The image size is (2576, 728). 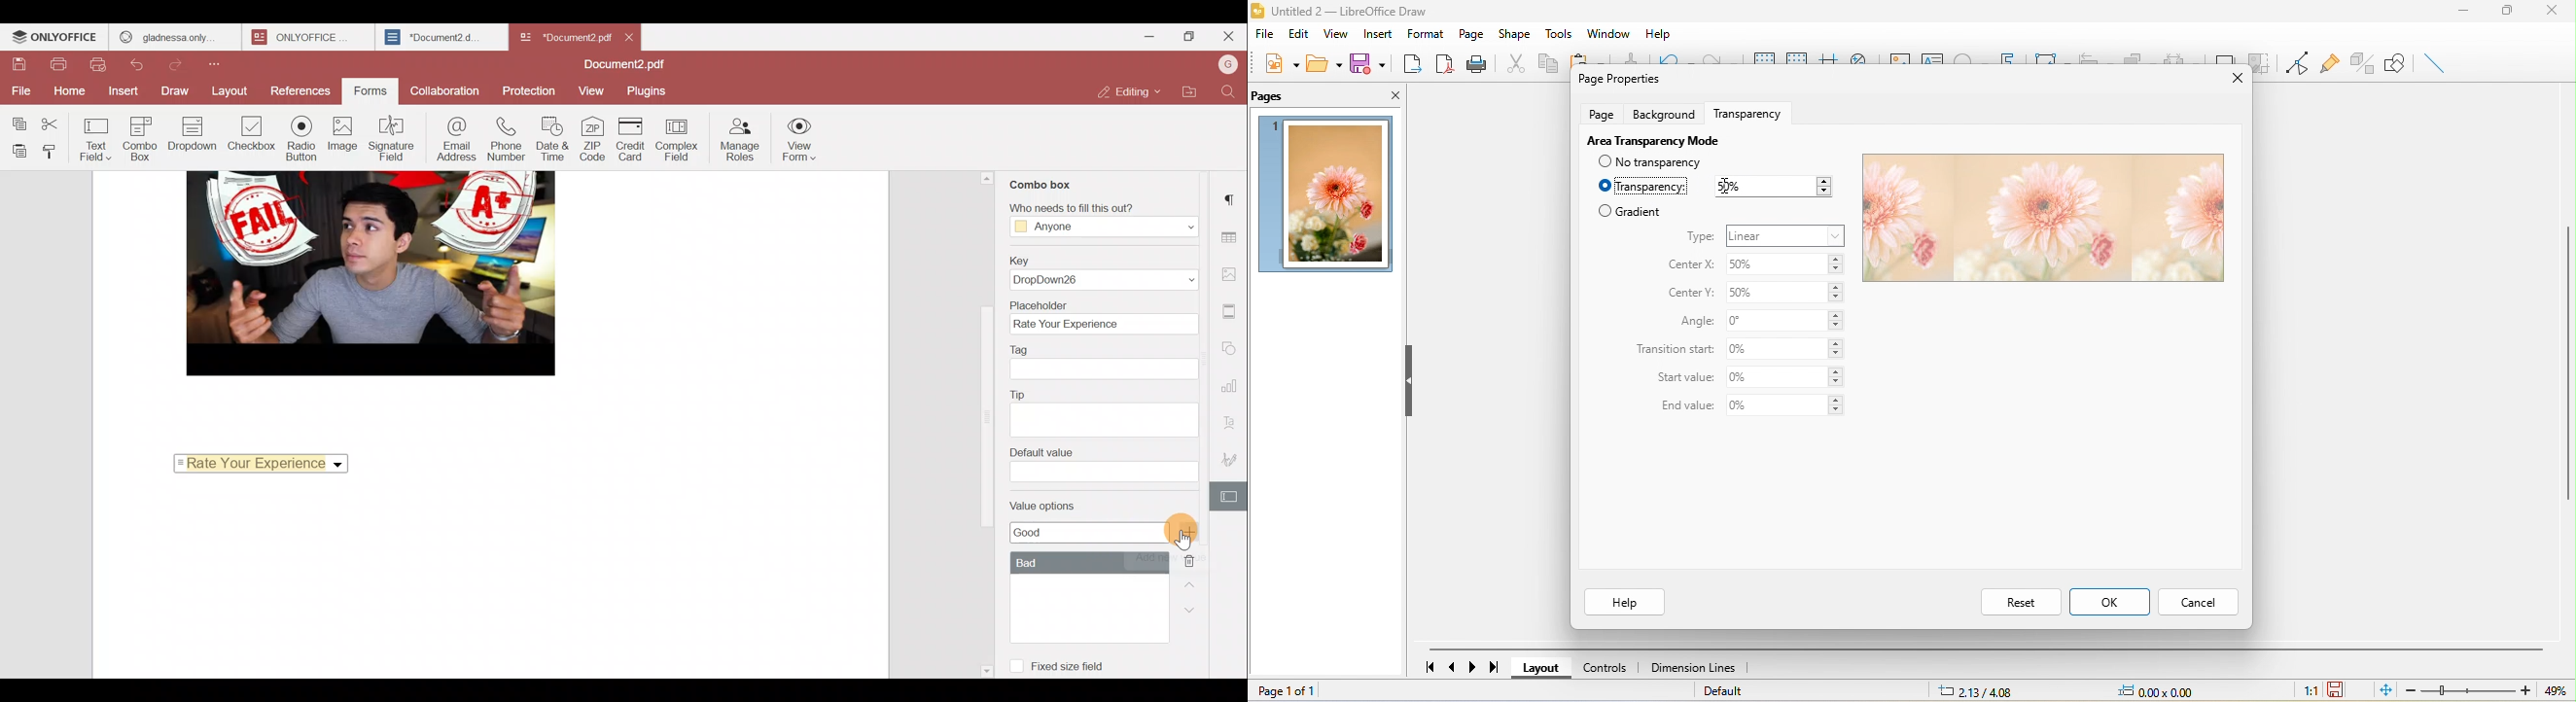 What do you see at coordinates (1557, 33) in the screenshot?
I see `tools` at bounding box center [1557, 33].